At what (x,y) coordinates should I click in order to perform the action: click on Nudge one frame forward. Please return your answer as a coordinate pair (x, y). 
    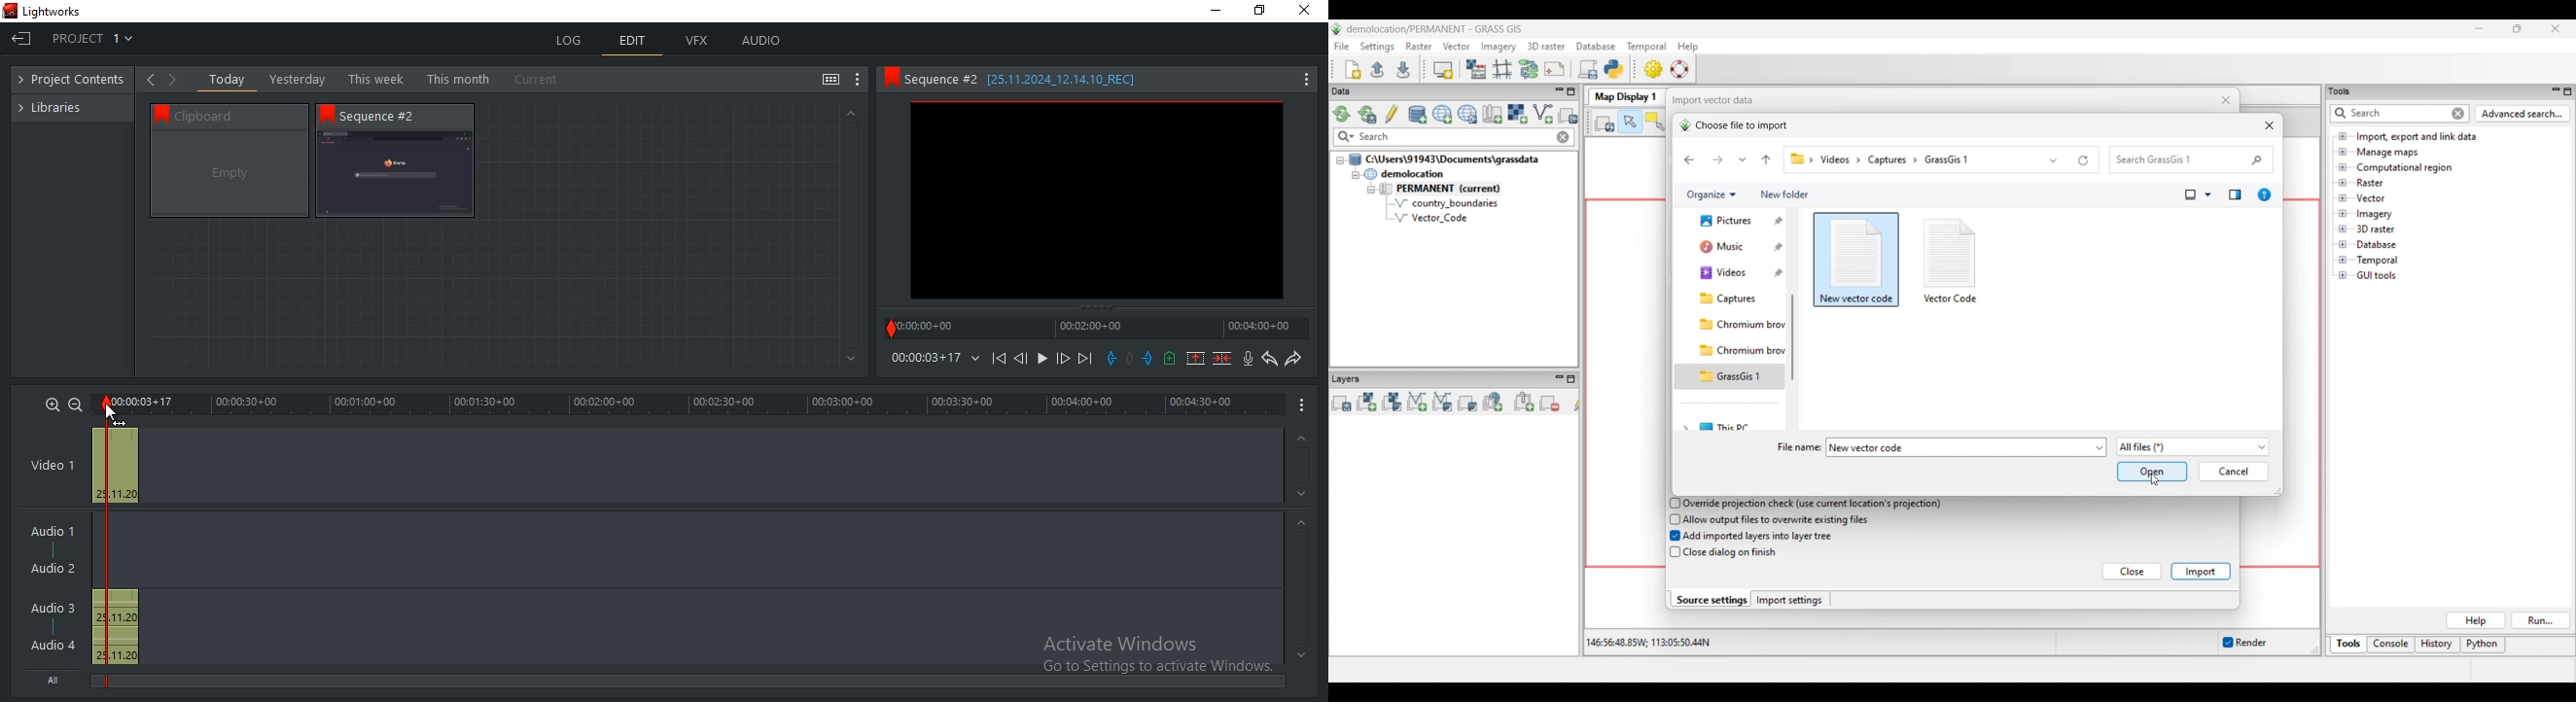
    Looking at the image, I should click on (1061, 359).